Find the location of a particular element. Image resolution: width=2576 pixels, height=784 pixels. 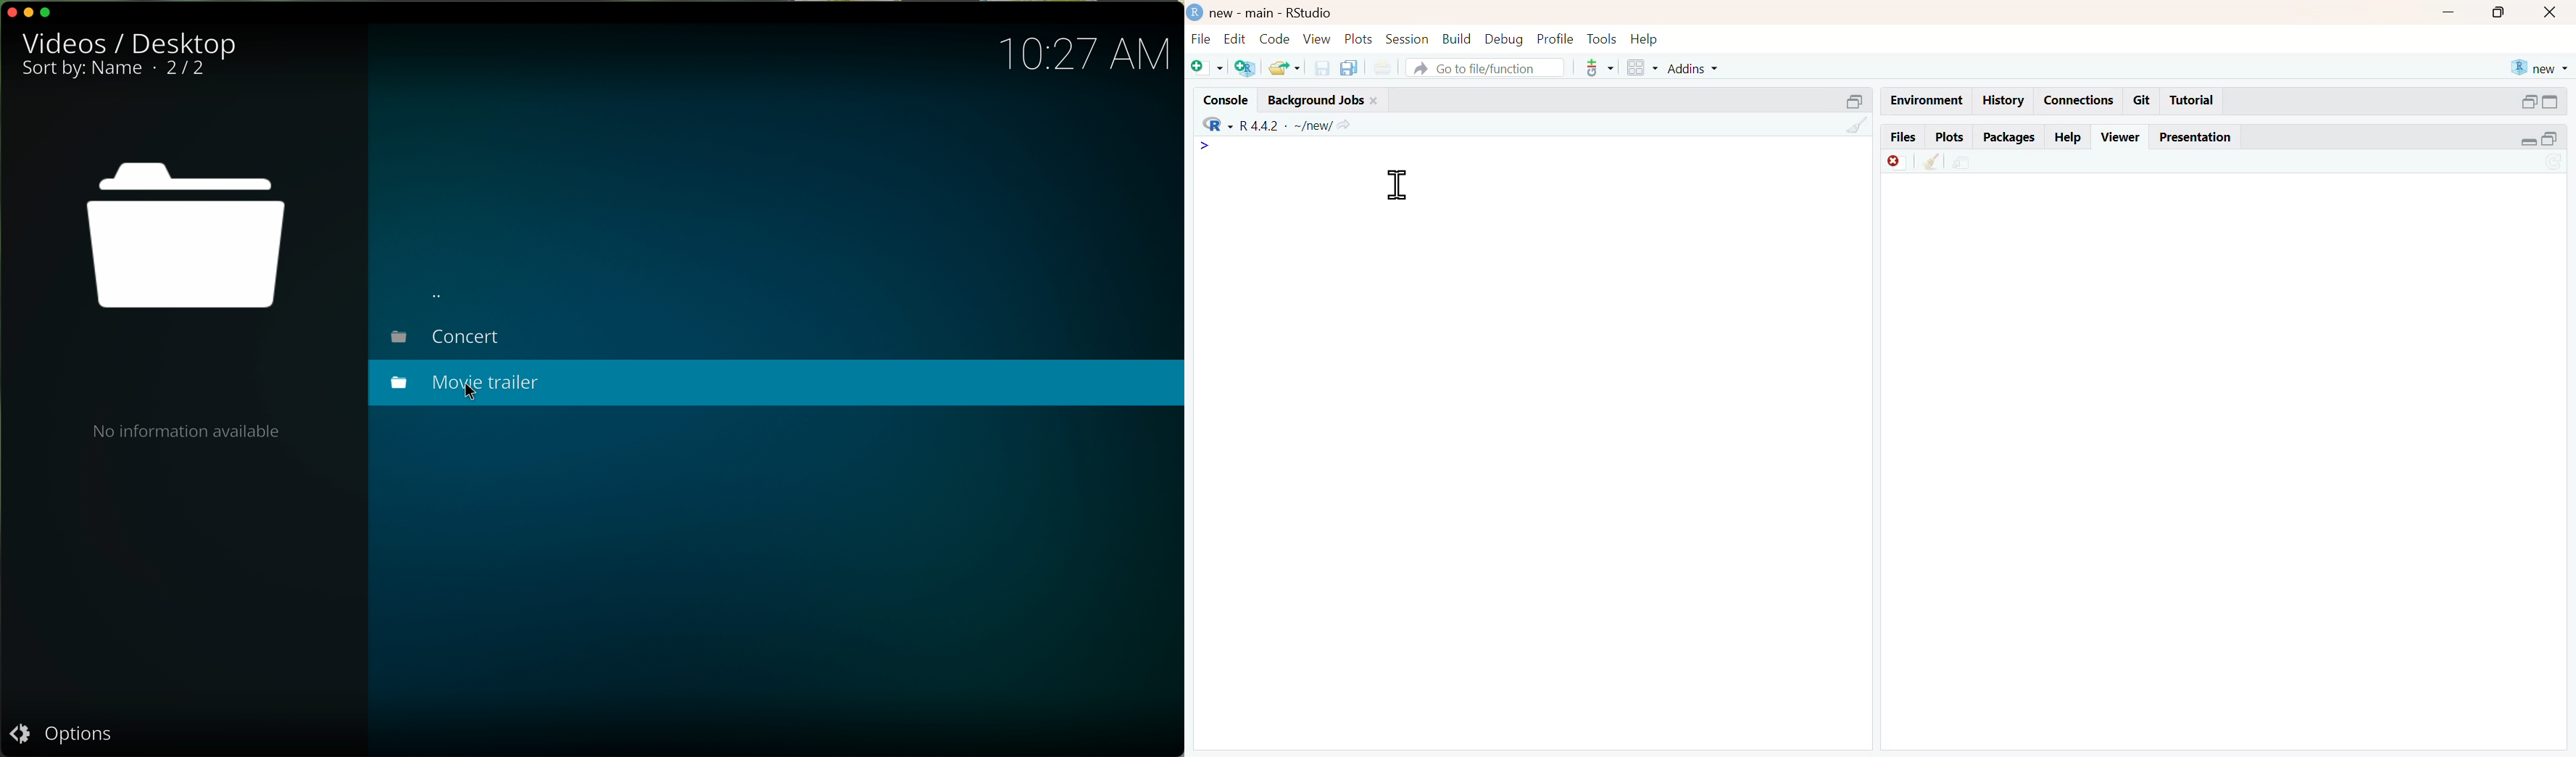

close is located at coordinates (11, 10).